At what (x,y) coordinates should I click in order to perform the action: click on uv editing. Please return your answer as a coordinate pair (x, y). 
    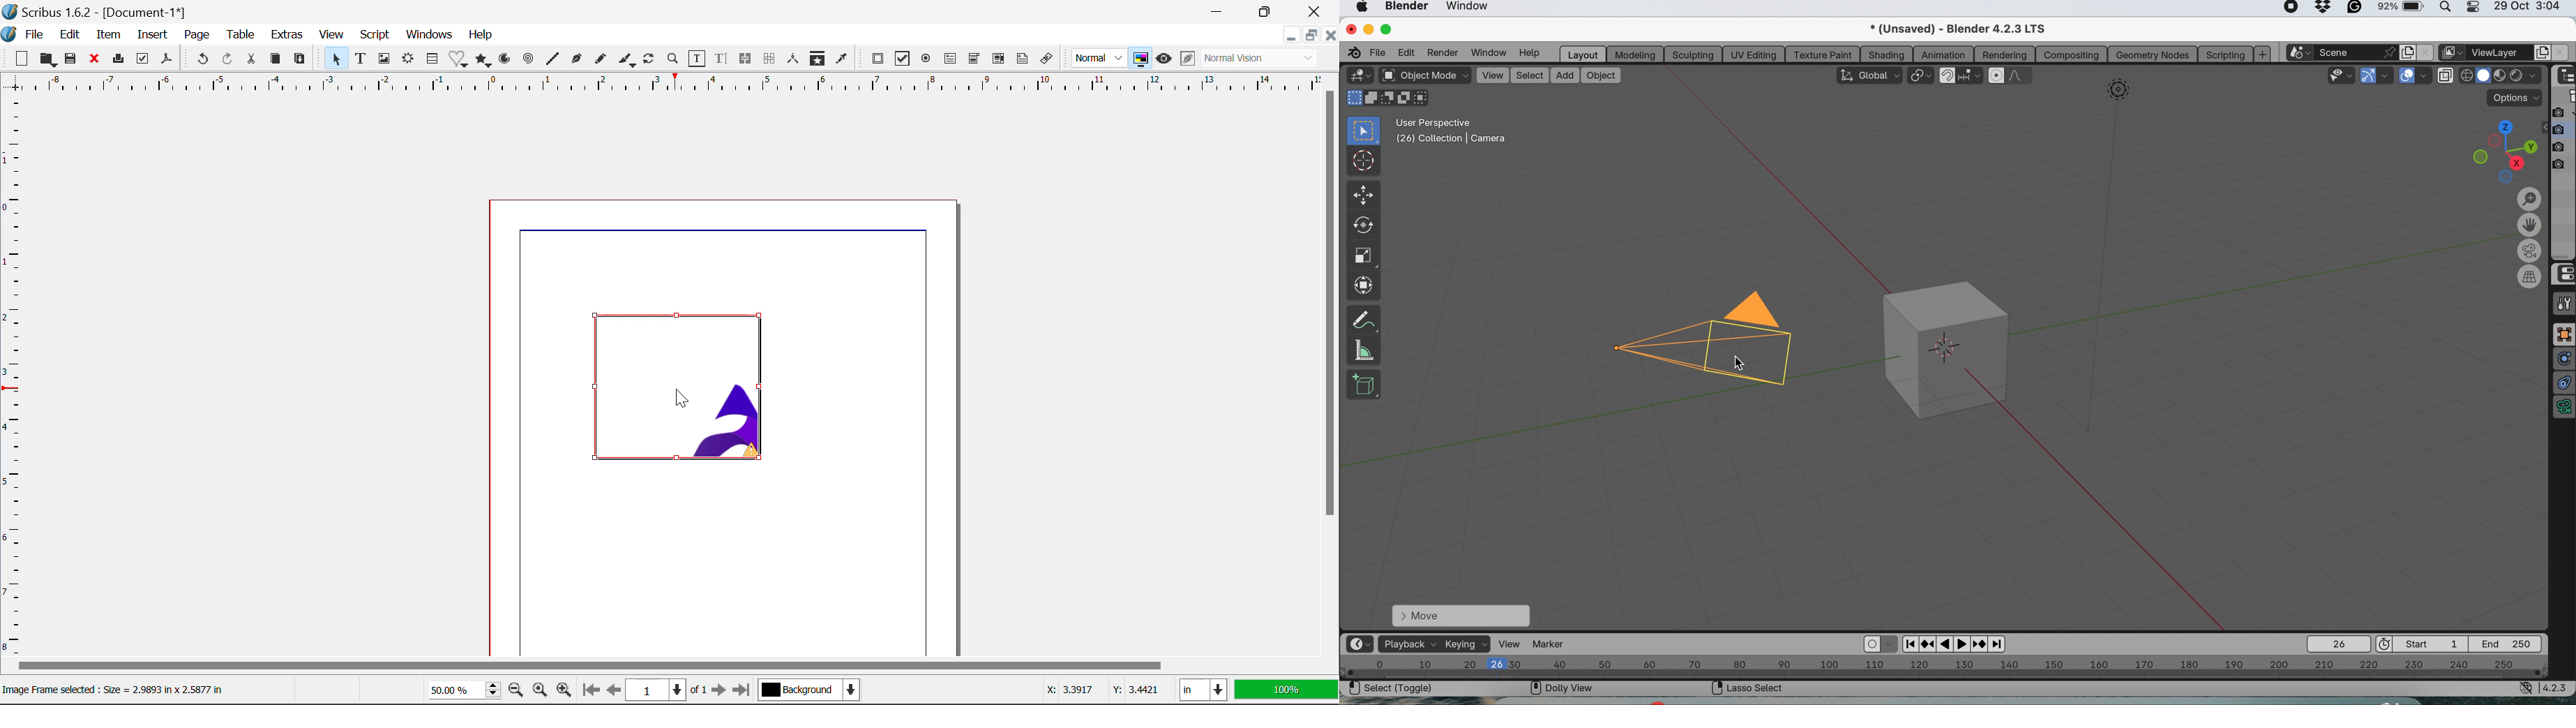
    Looking at the image, I should click on (1754, 53).